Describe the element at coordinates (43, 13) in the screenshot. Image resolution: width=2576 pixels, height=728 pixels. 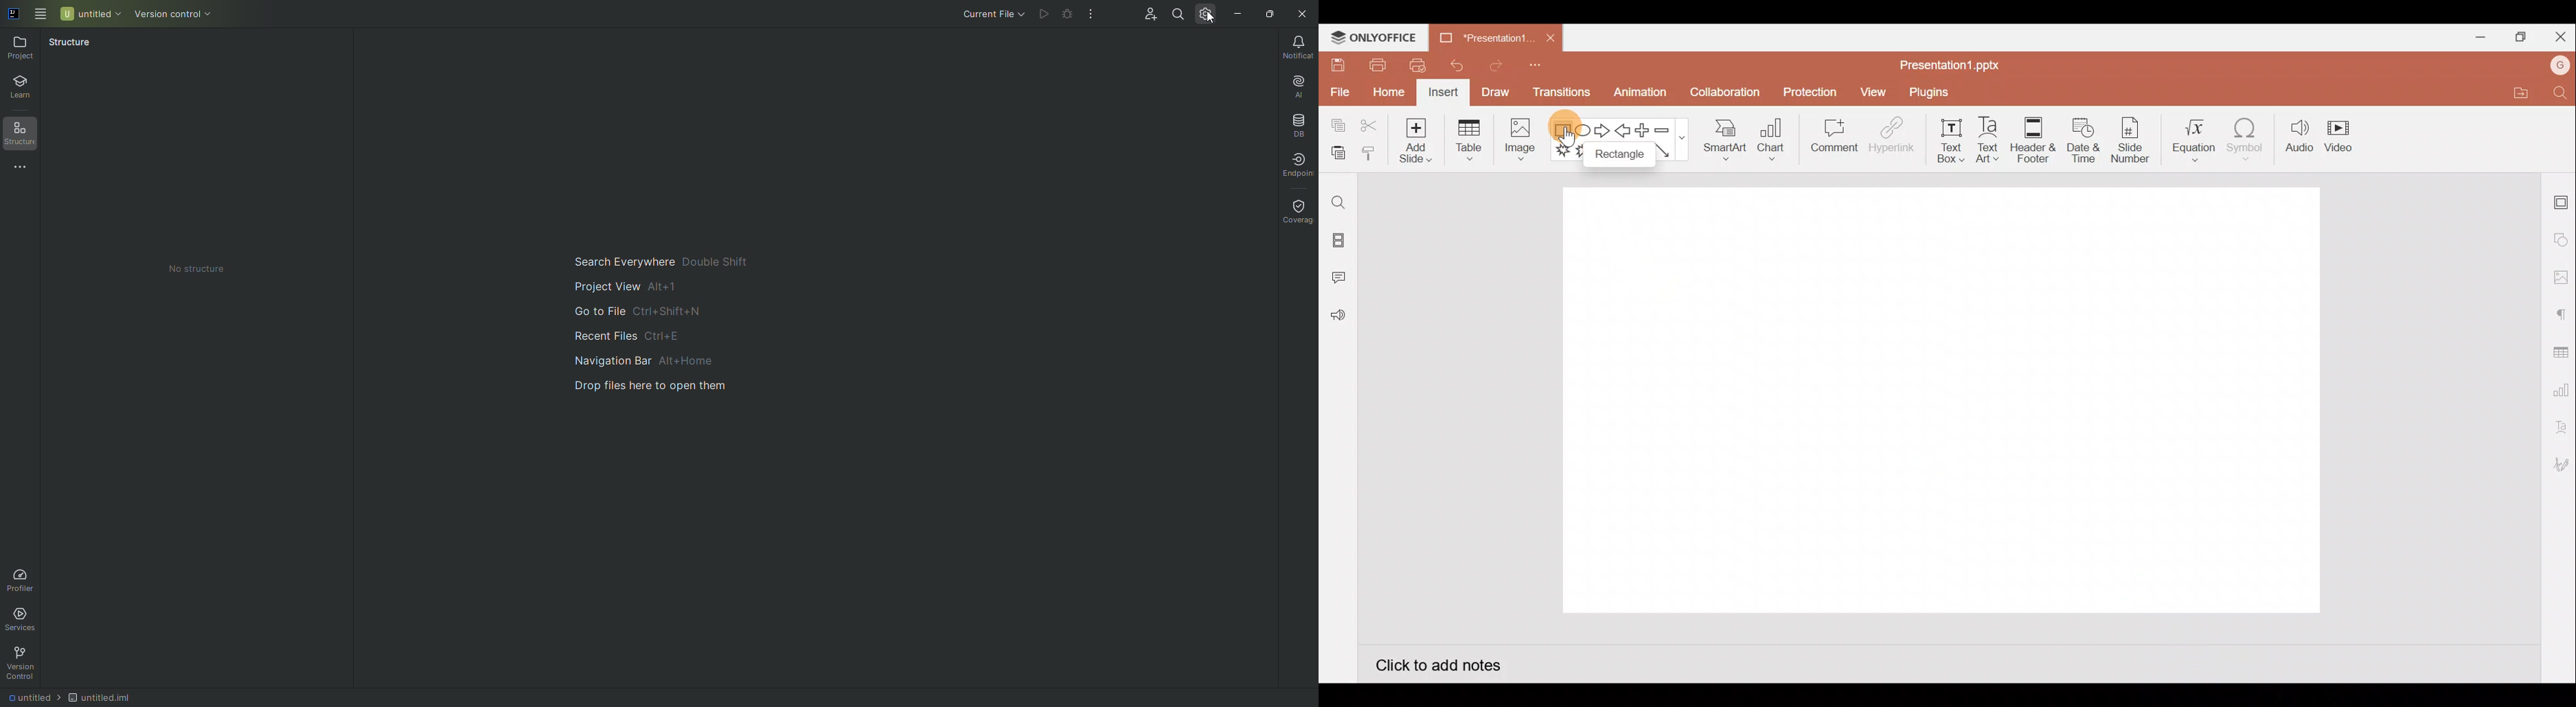
I see `Main Menu` at that location.